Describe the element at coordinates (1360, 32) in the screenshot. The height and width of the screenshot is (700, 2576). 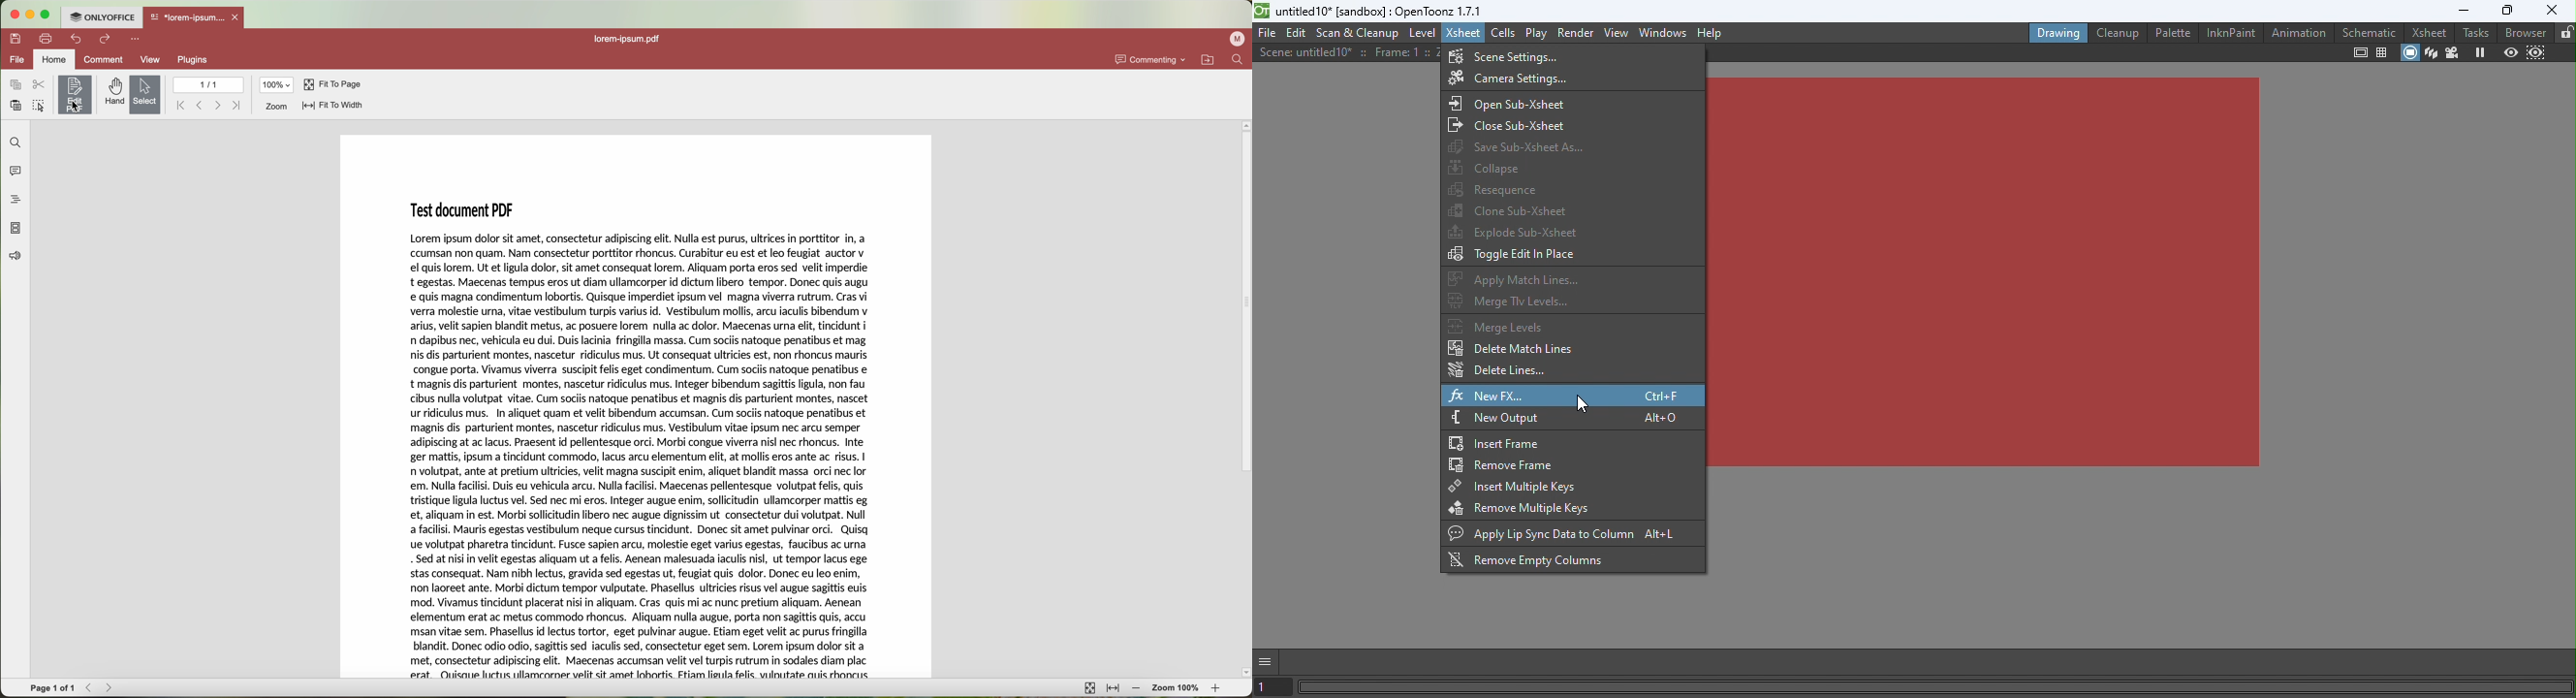
I see `Scan & Cleanup` at that location.